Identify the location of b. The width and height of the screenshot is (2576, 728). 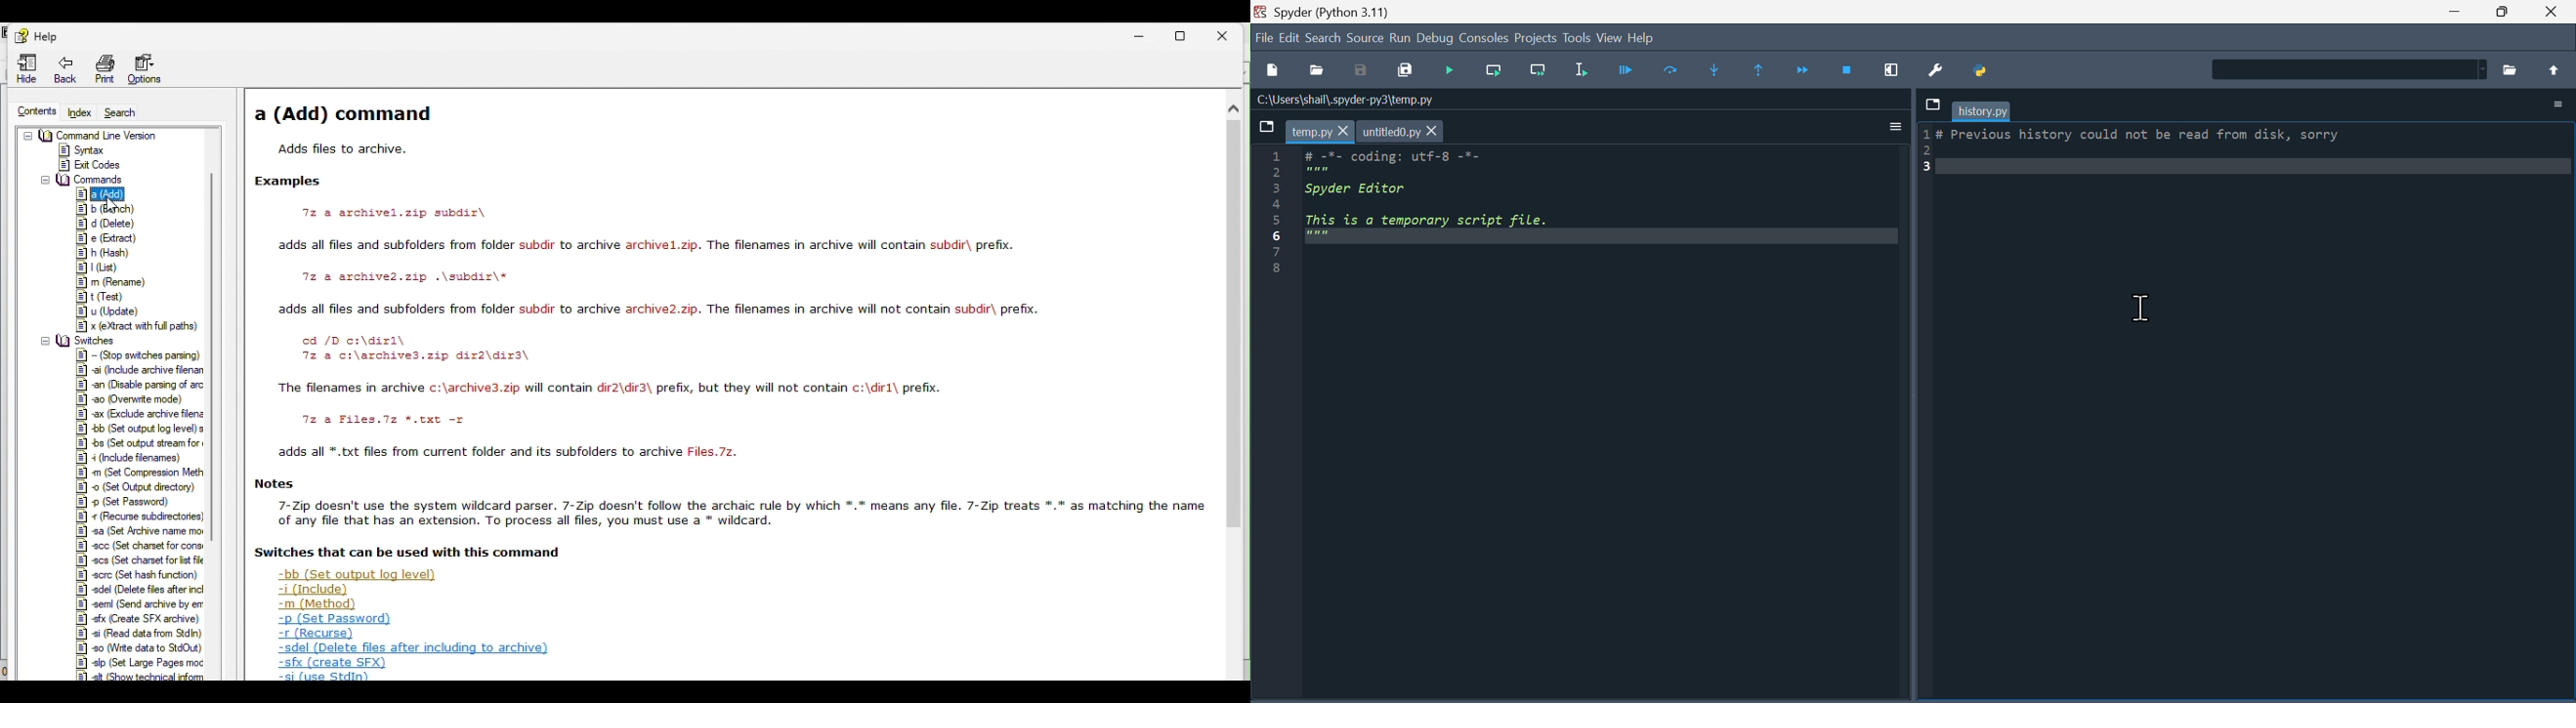
(116, 209).